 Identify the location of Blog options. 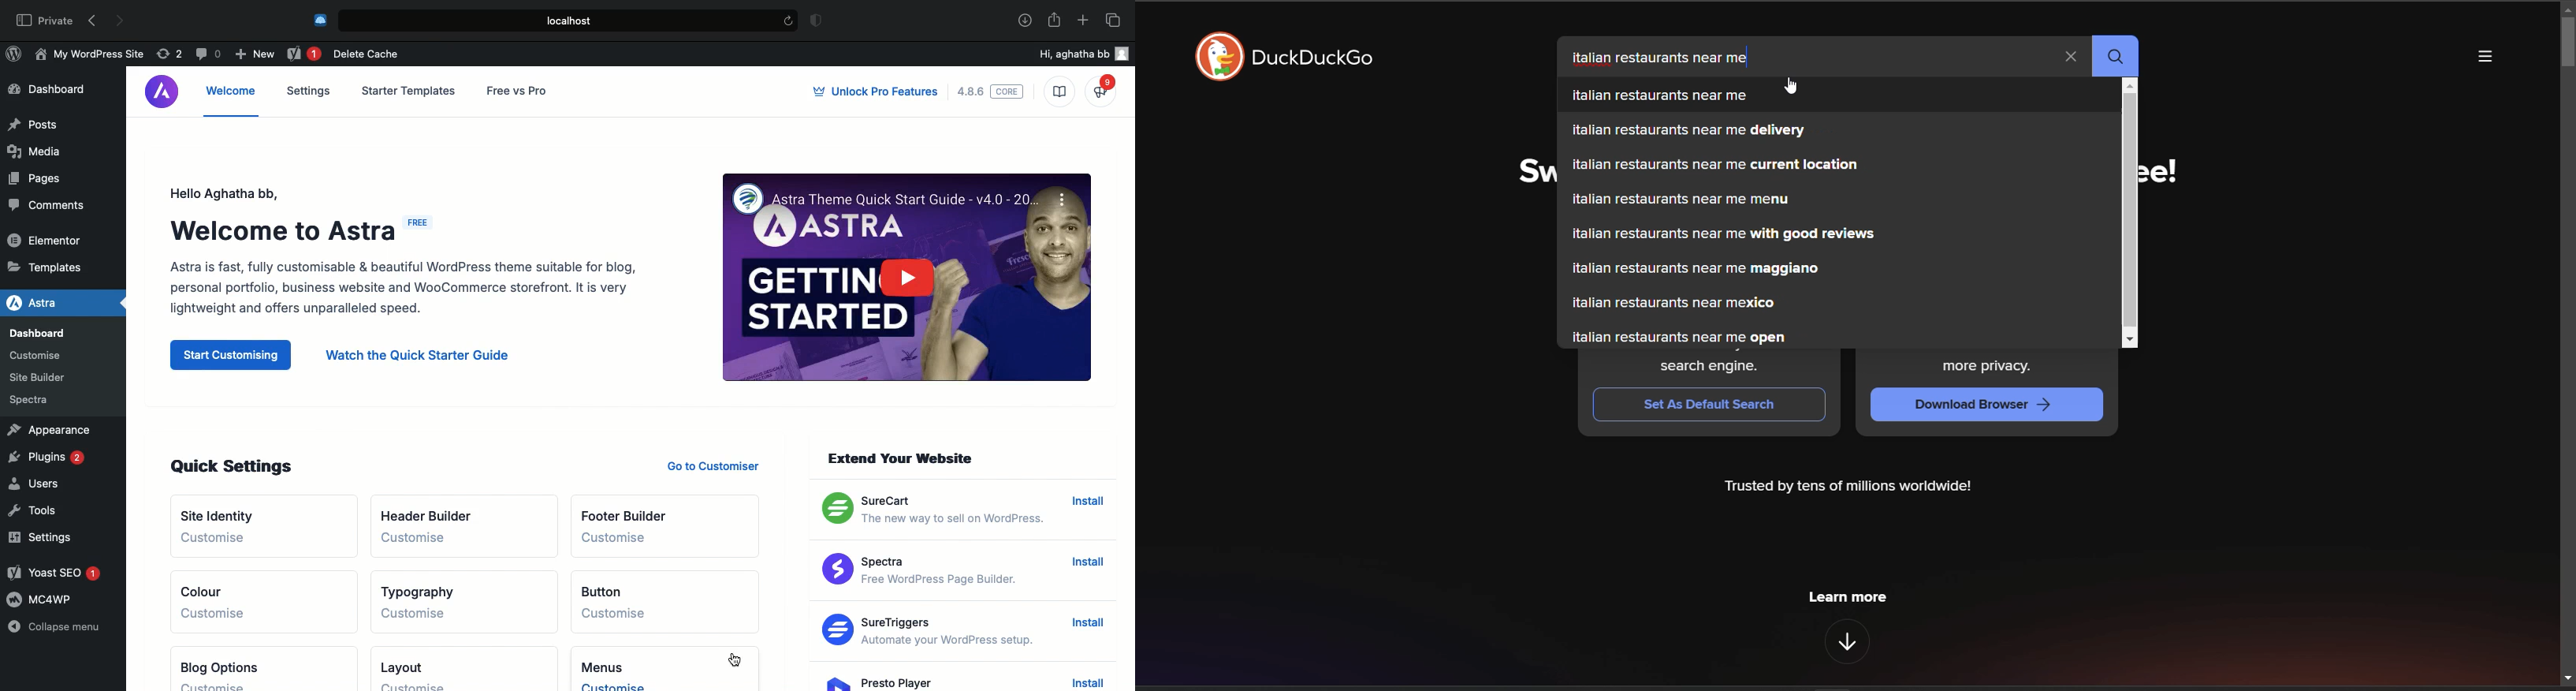
(220, 667).